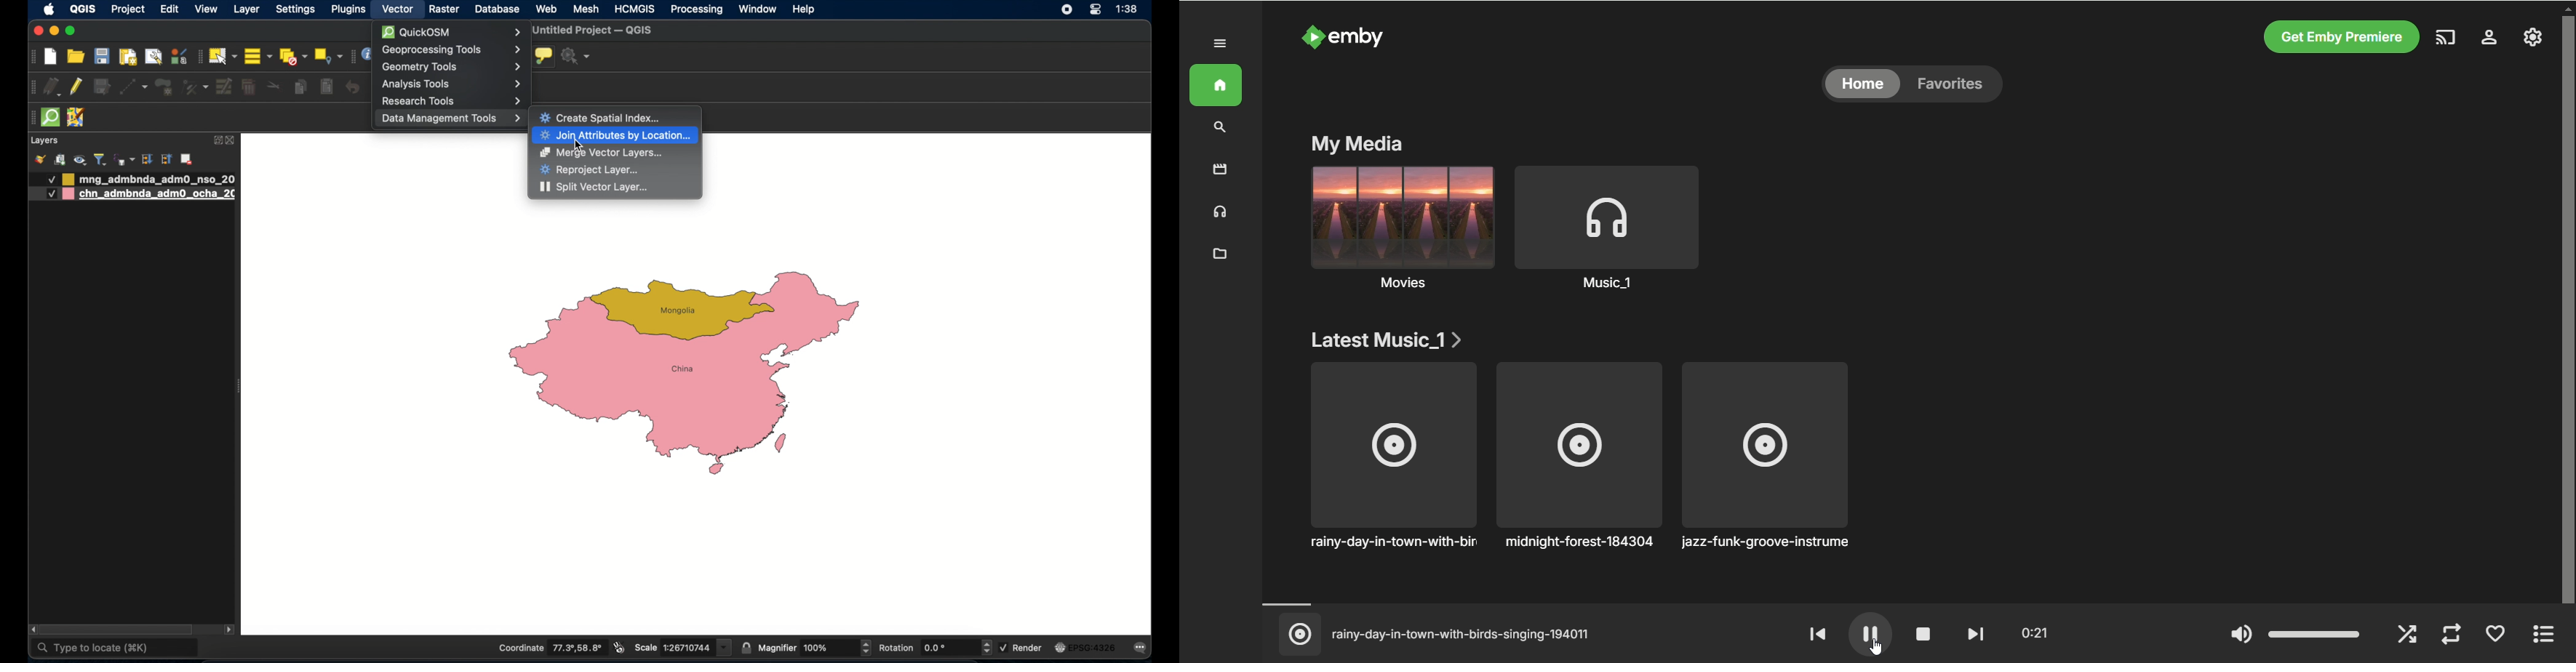  What do you see at coordinates (100, 159) in the screenshot?
I see `filter legend` at bounding box center [100, 159].